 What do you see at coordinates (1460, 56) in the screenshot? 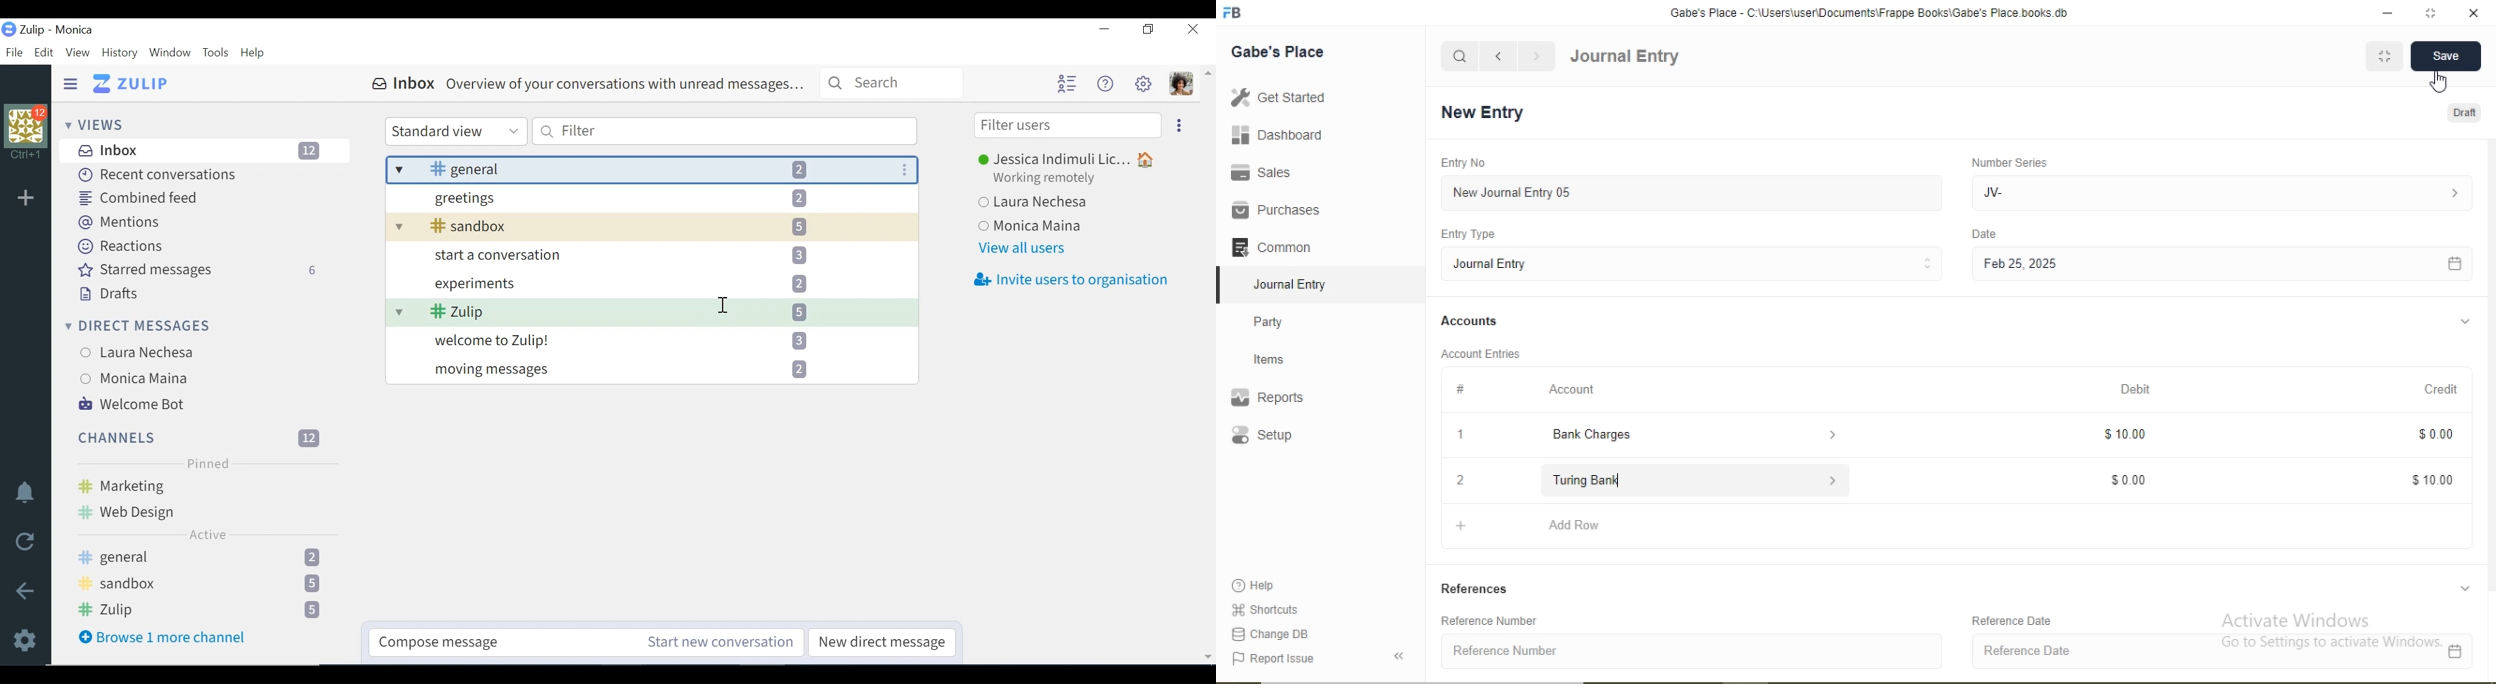
I see `search` at bounding box center [1460, 56].